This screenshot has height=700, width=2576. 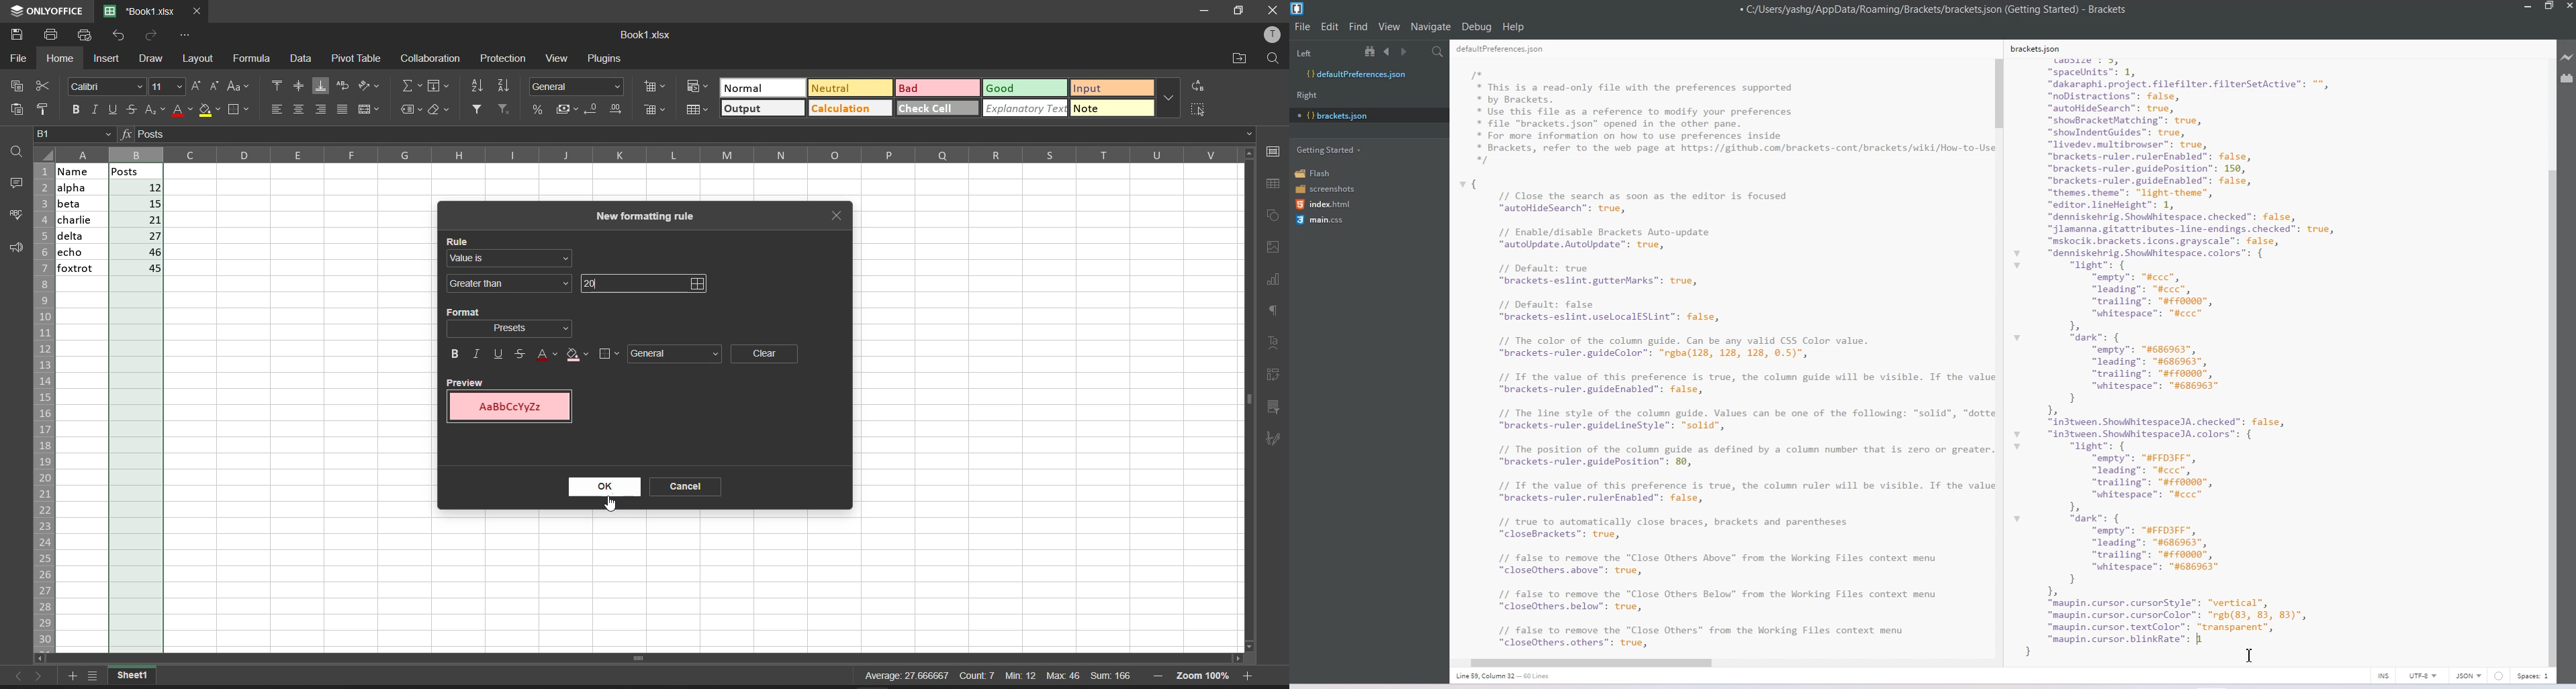 I want to click on kets. son
size : 3,
“spacelnits": 1,
“dakaraphi.project. filefilter. filterSetActive”: "*,
“noDistractions”: false,
“autohideSearch”: true,
“showBracketMatching”: true,
“showIndentGuides”: true,
“livedev.multibrowser”: true,
“brackets-ruler.rulerEnabled": false,
“brackets-ruler.guidePosition”: 150,
“brackets-ruler.guideEnabled": false,
“themes theme": "light-theme",
“editor. lineHeight": 1,
“denniskehrig. Showhhitespace. checked": false,
“jlamanna.gitattributes-line-endings. checked": true,
“mskocik.brackets.icons.grayscale": false,
“denniskehrig. Showhitespace. colors”: {
“light”: {
“empty”: "#ccc”,
“leading”: "#ccc”,
“trailing”: "#0000",
“whitespace”: "#ccc”
b
“dark”: {
“empty”: "#686963",
["leading”: "#686963",
“trailing”: "#0000",
“whitespace”: "#686963"
}
Ia
“in3tween. ShowhhitespaceJA. checked": false,
“in3tween. ShowhhitespaceJA. colors”: {
“light”: {
“empty”: "#FFDIFF",
“leading”: "#ccc”,
“trailing”: "#0000",
“whitespace”: "#ccc”
bh
“dark”: {
“empty”: "#FFDIFF",
“leading”: "#686963",
“trailing”: "#0000",
“whitespace”: "#686963"
}
b
“maupin. cursor. cursorStyle”: “vertical”,
“maupin. cursor. cursorColor™: "rgh(83, 83, 83)",
“maupin.cursor.textColor”: “transparent”,
“maupin. cursor. blinkRate": 1000 |
:, so click(x=2205, y=349).